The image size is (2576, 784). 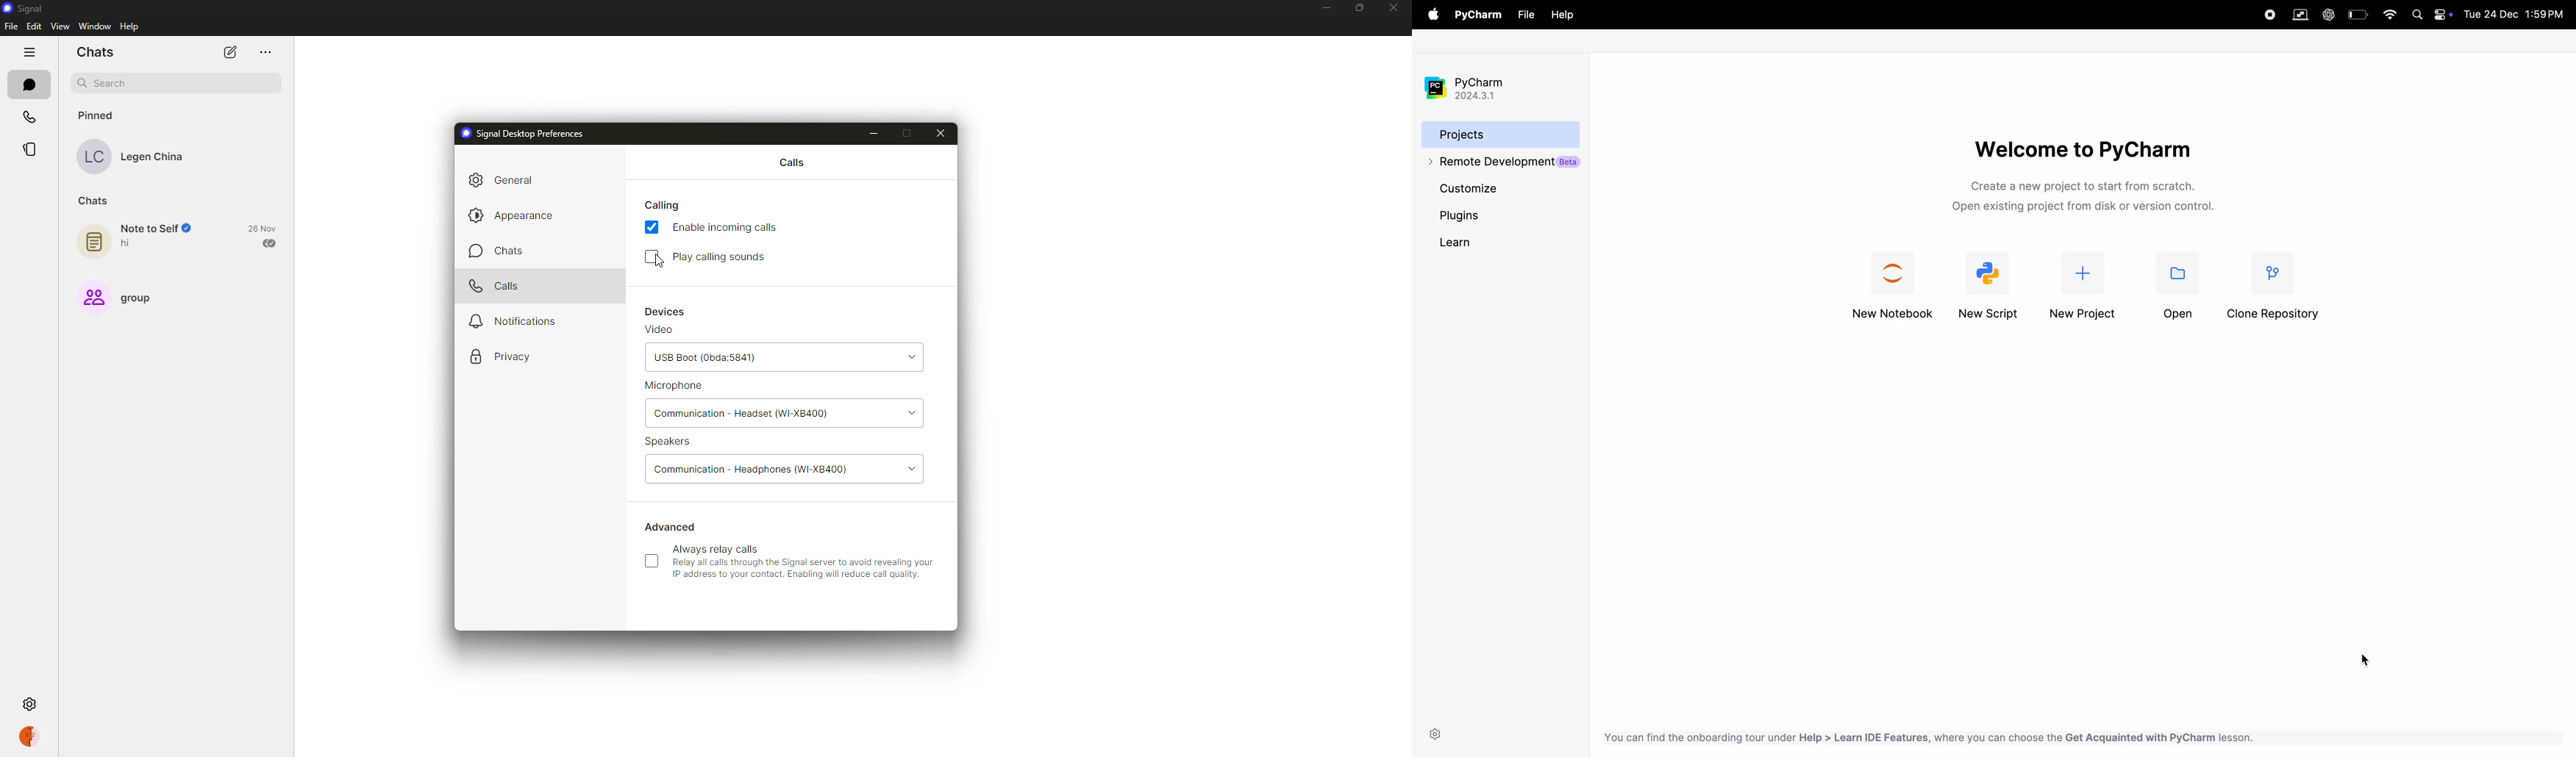 I want to click on signal, so click(x=26, y=10).